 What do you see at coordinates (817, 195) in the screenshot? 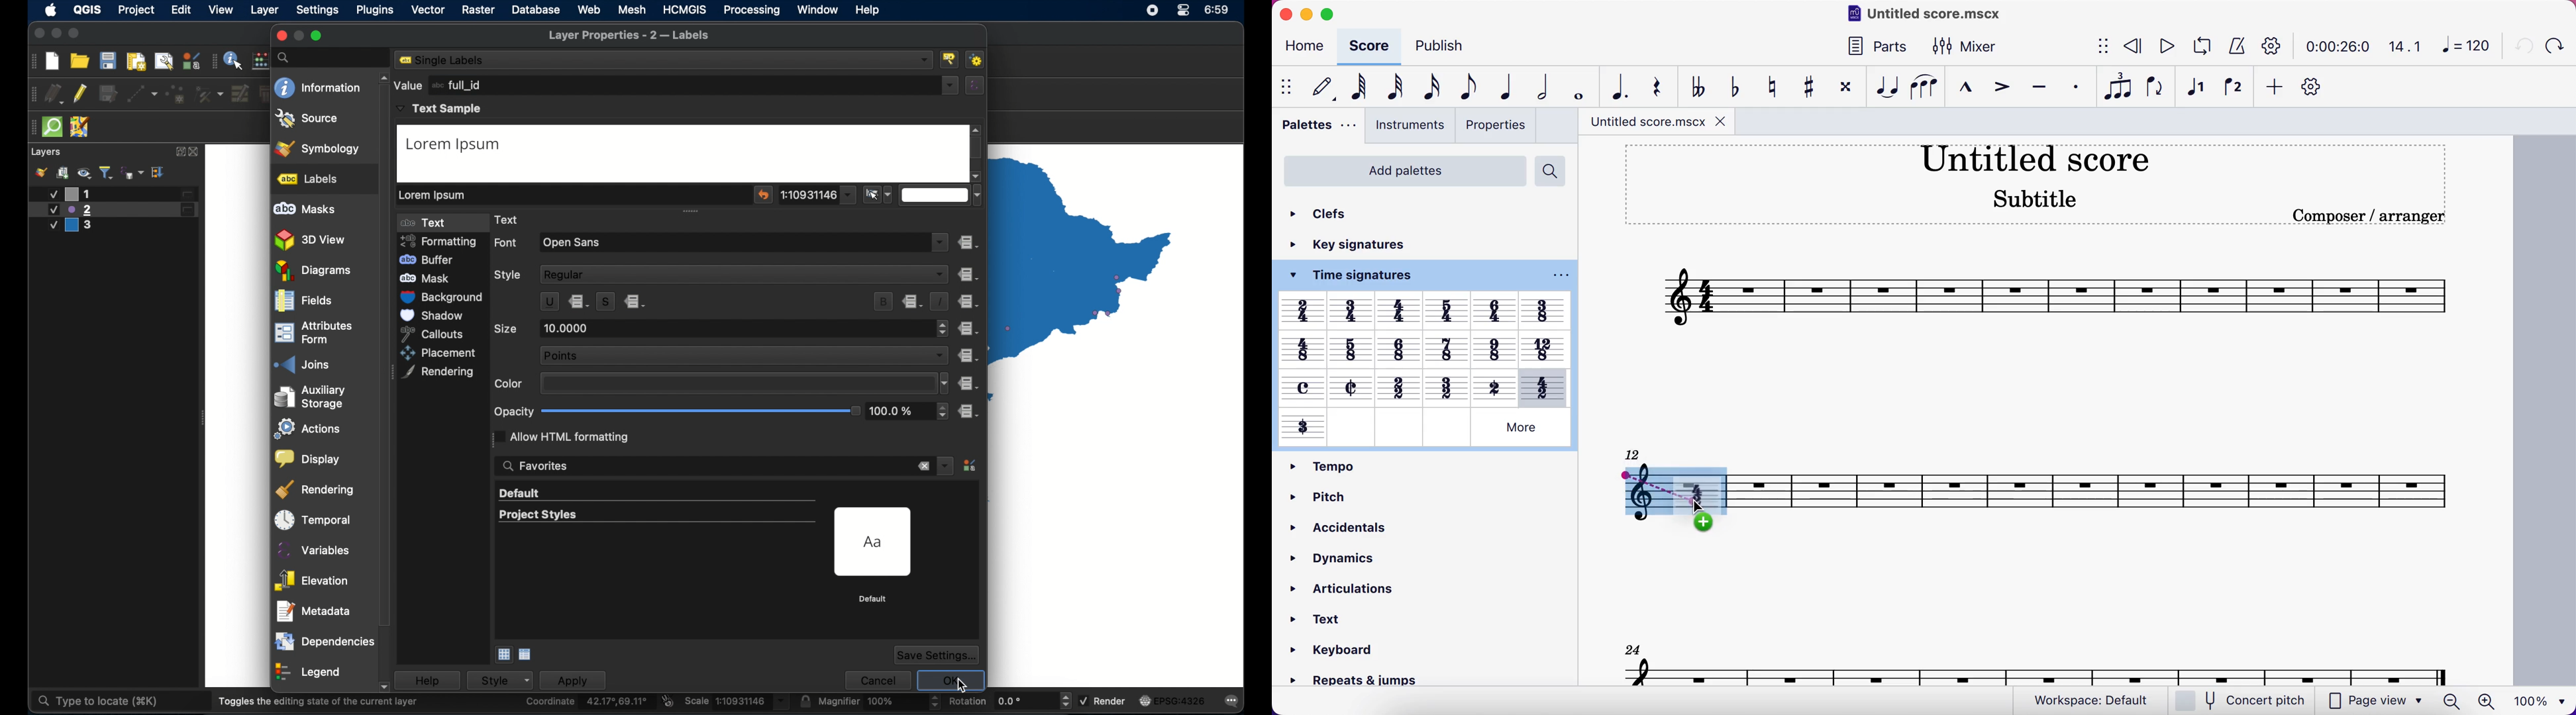
I see `dropdown menu` at bounding box center [817, 195].